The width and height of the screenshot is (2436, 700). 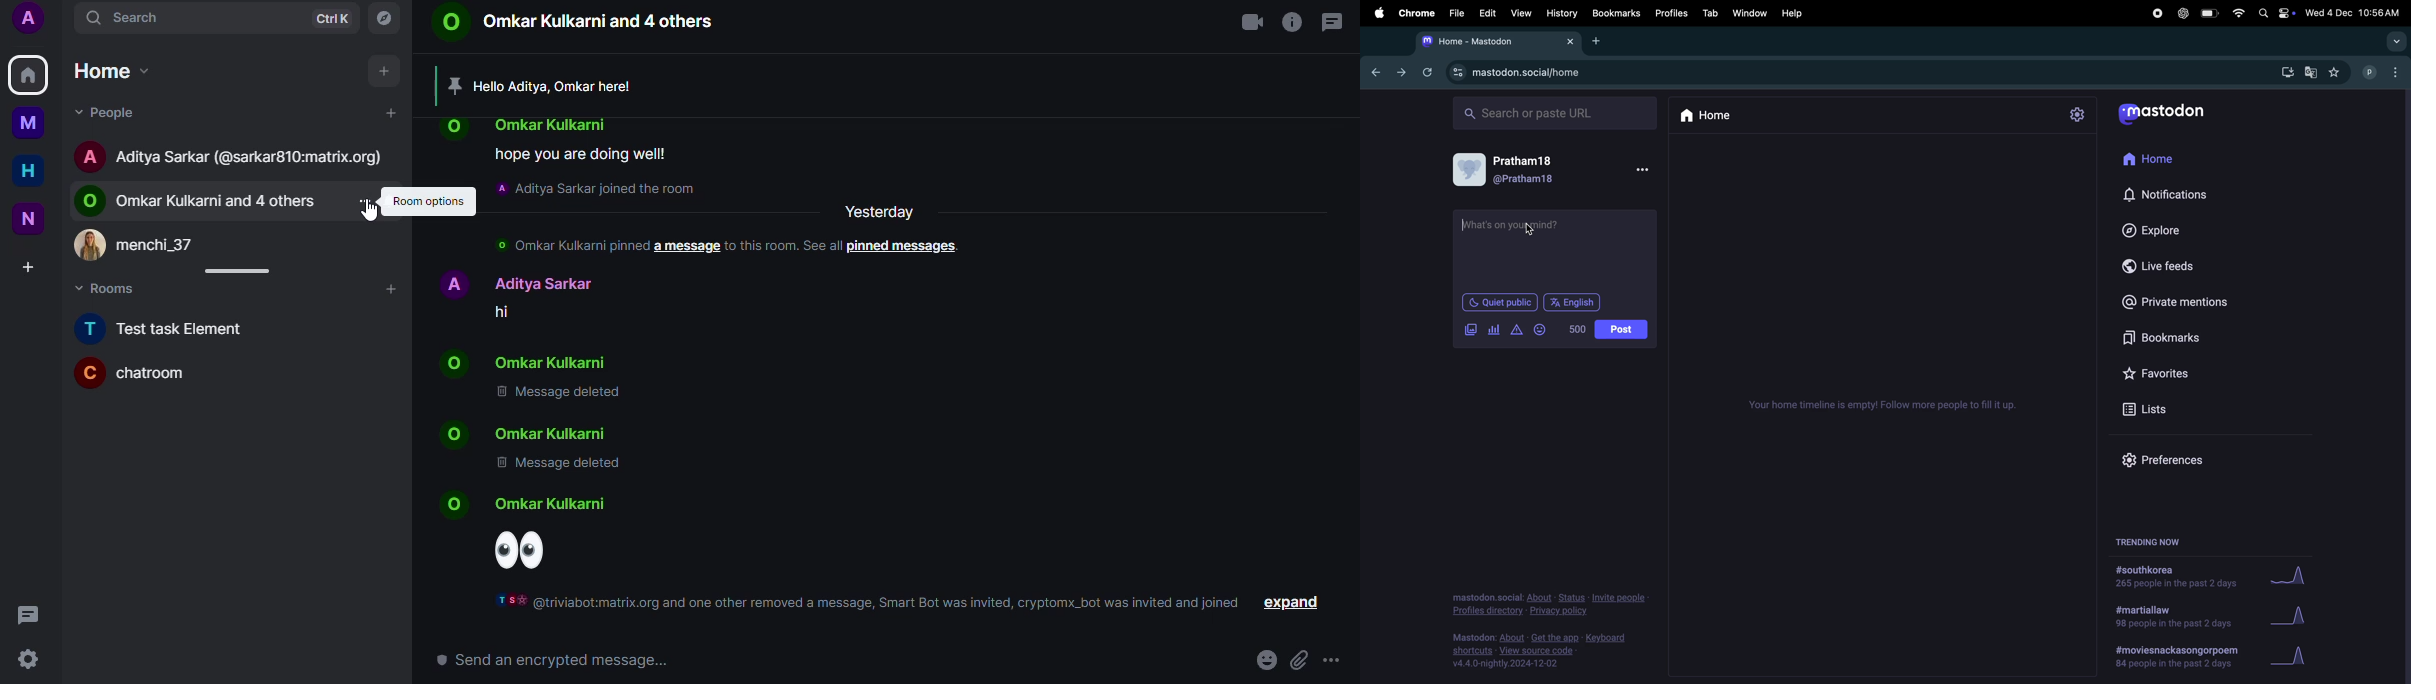 What do you see at coordinates (2284, 71) in the screenshot?
I see `downlaods` at bounding box center [2284, 71].